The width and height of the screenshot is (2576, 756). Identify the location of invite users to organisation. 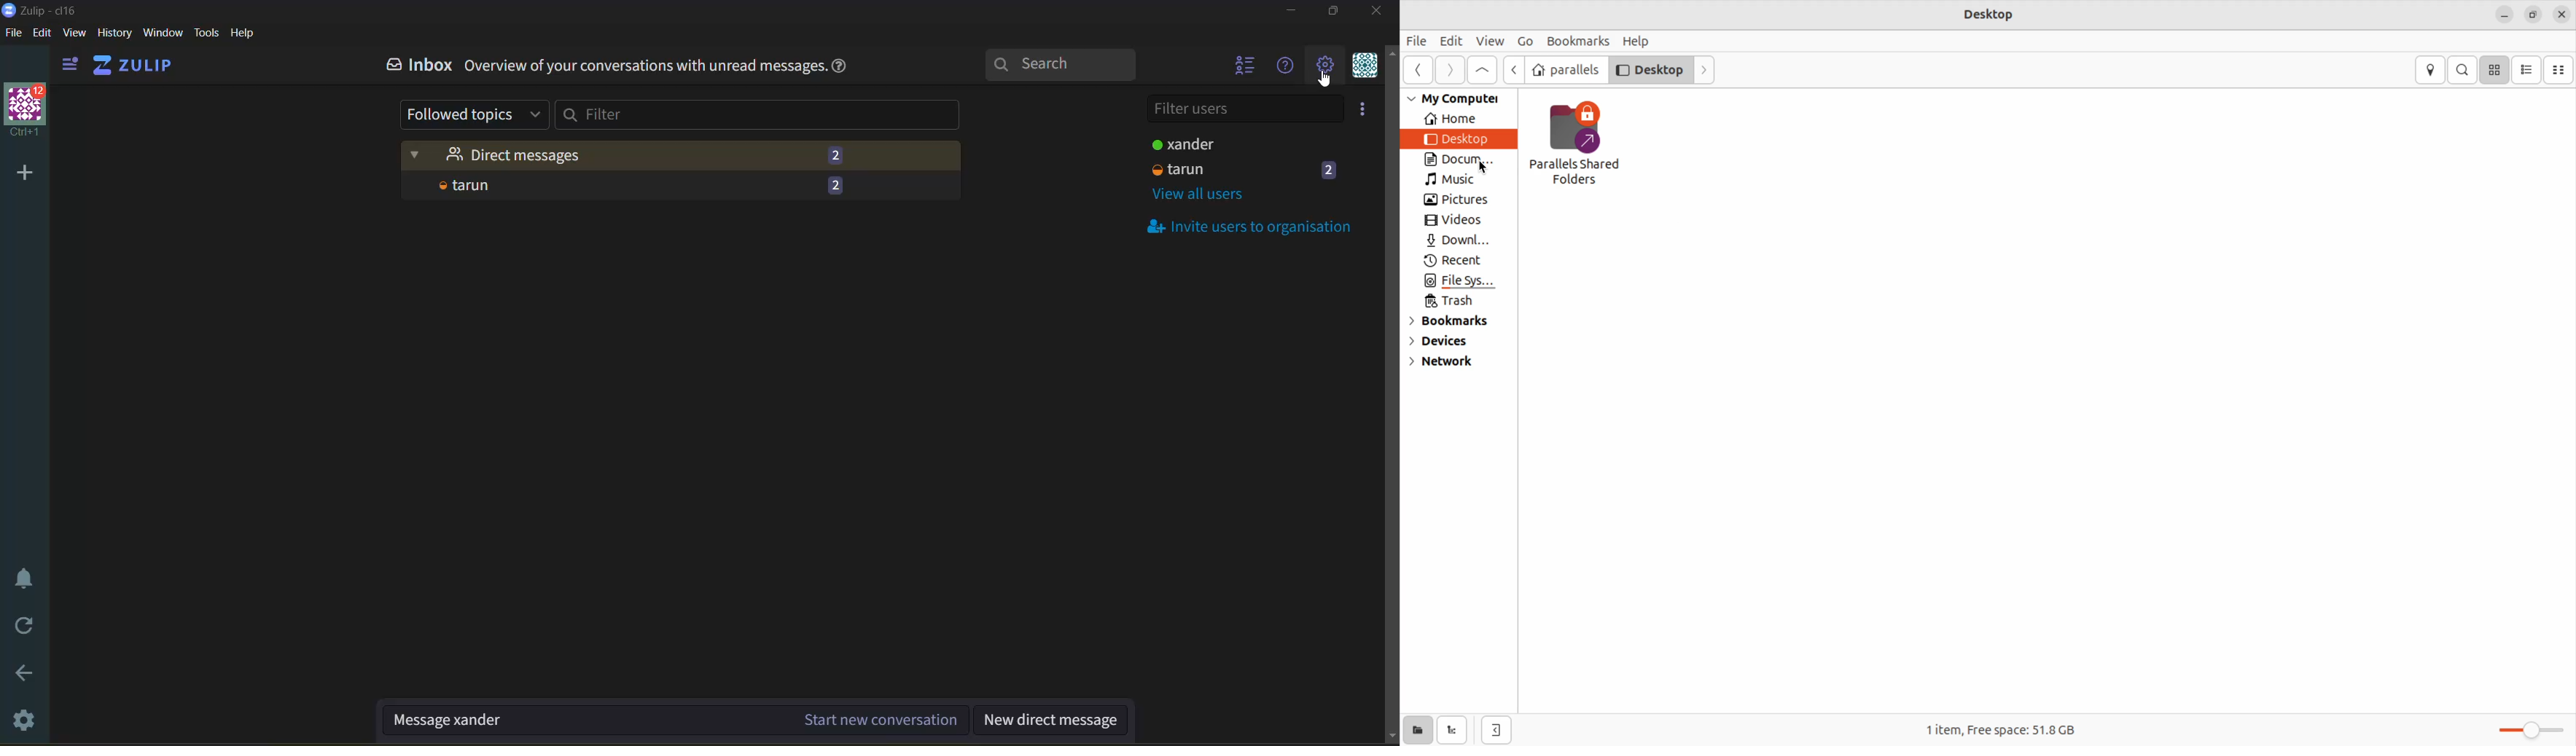
(1252, 227).